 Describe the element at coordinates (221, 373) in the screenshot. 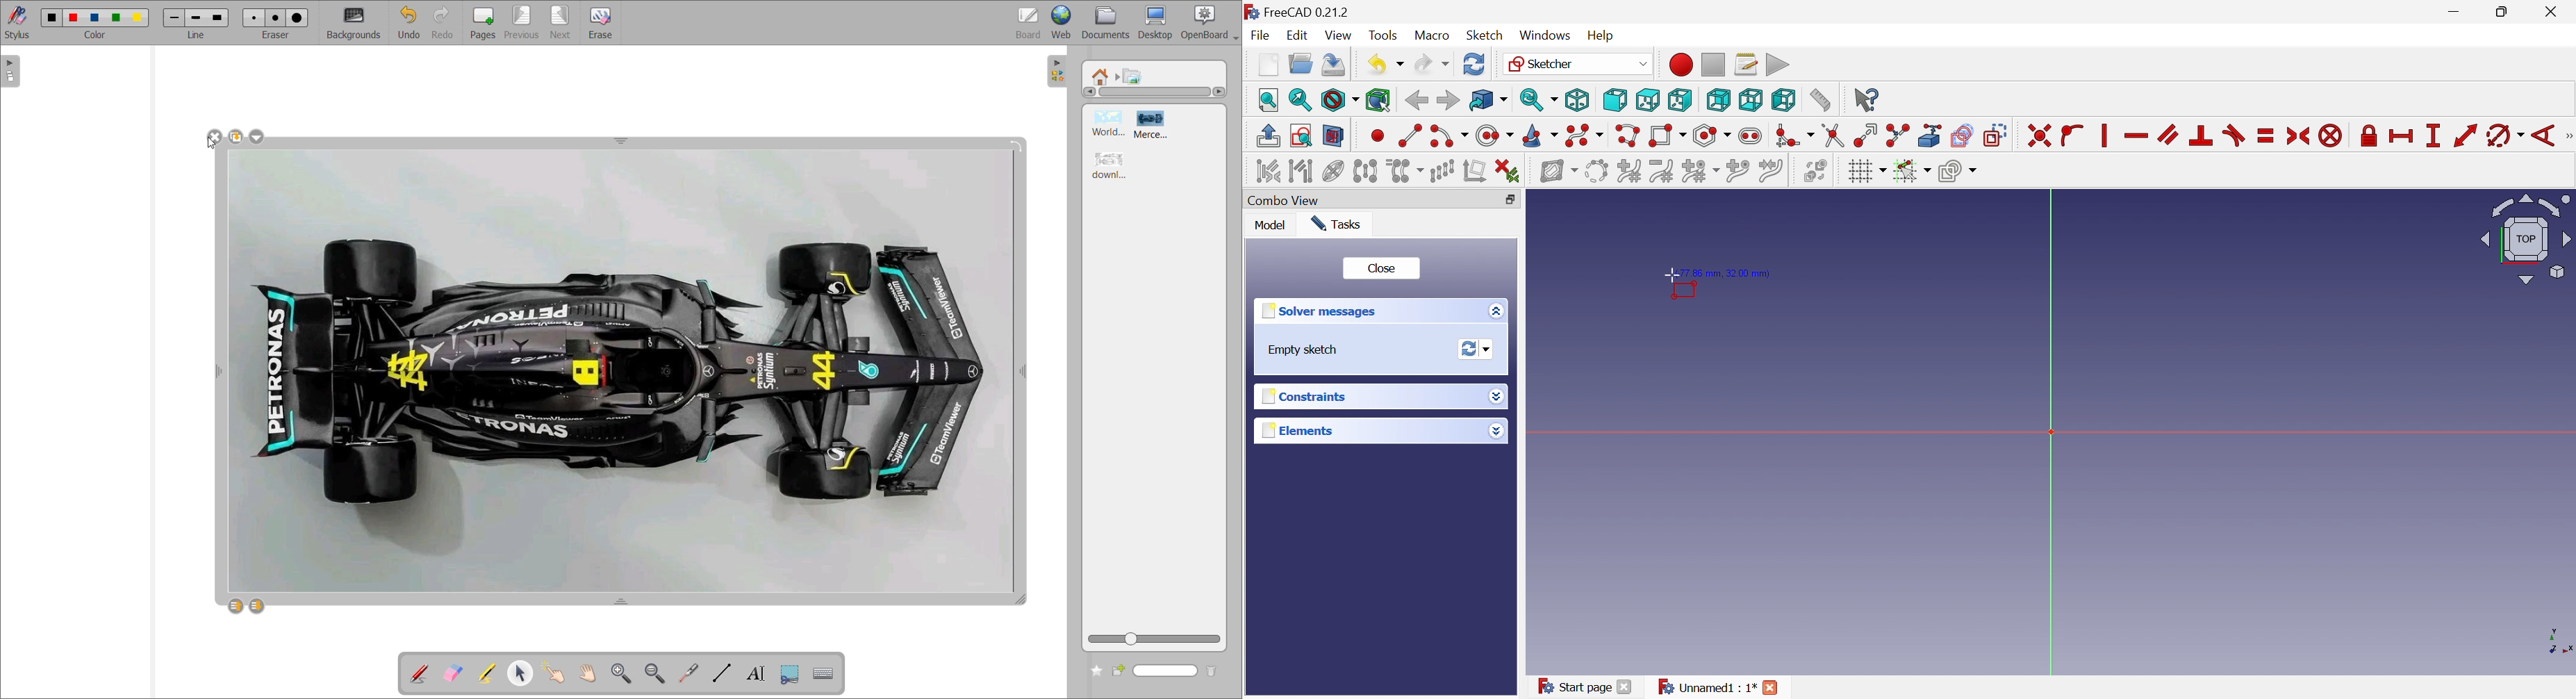

I see `double arrow` at that location.